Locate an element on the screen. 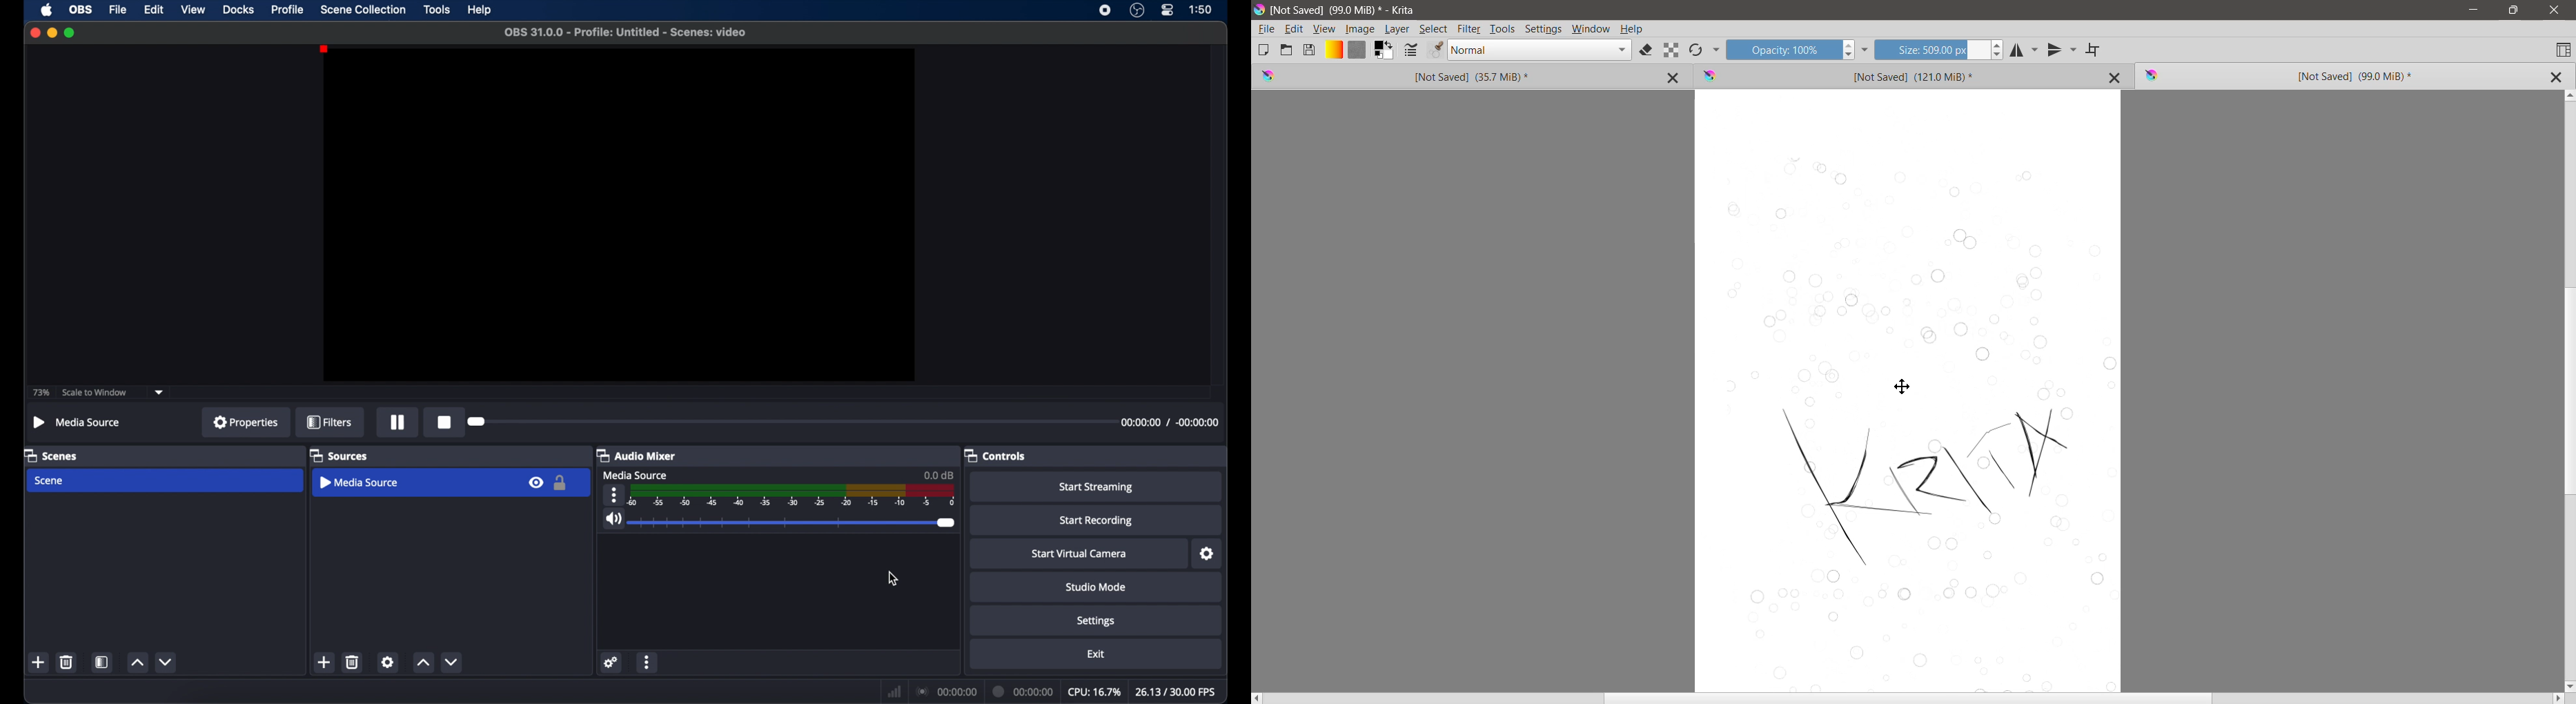 The width and height of the screenshot is (2576, 728). exit is located at coordinates (1096, 654).